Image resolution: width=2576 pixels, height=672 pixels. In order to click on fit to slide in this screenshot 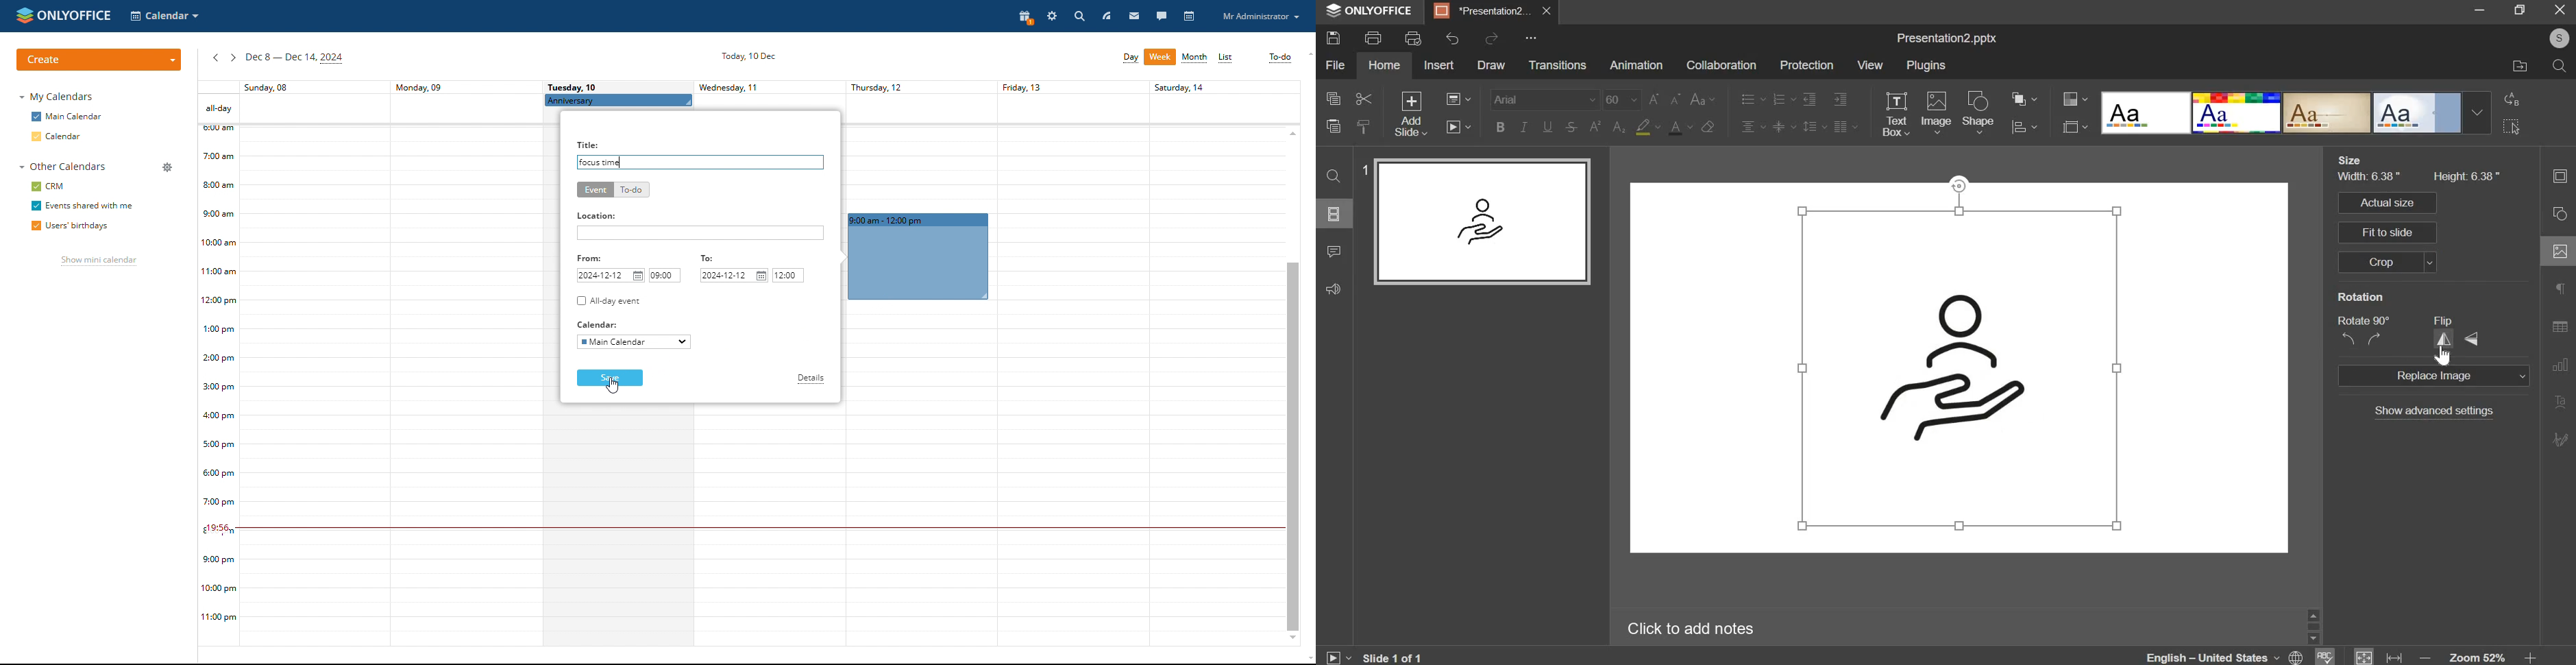, I will do `click(2387, 232)`.